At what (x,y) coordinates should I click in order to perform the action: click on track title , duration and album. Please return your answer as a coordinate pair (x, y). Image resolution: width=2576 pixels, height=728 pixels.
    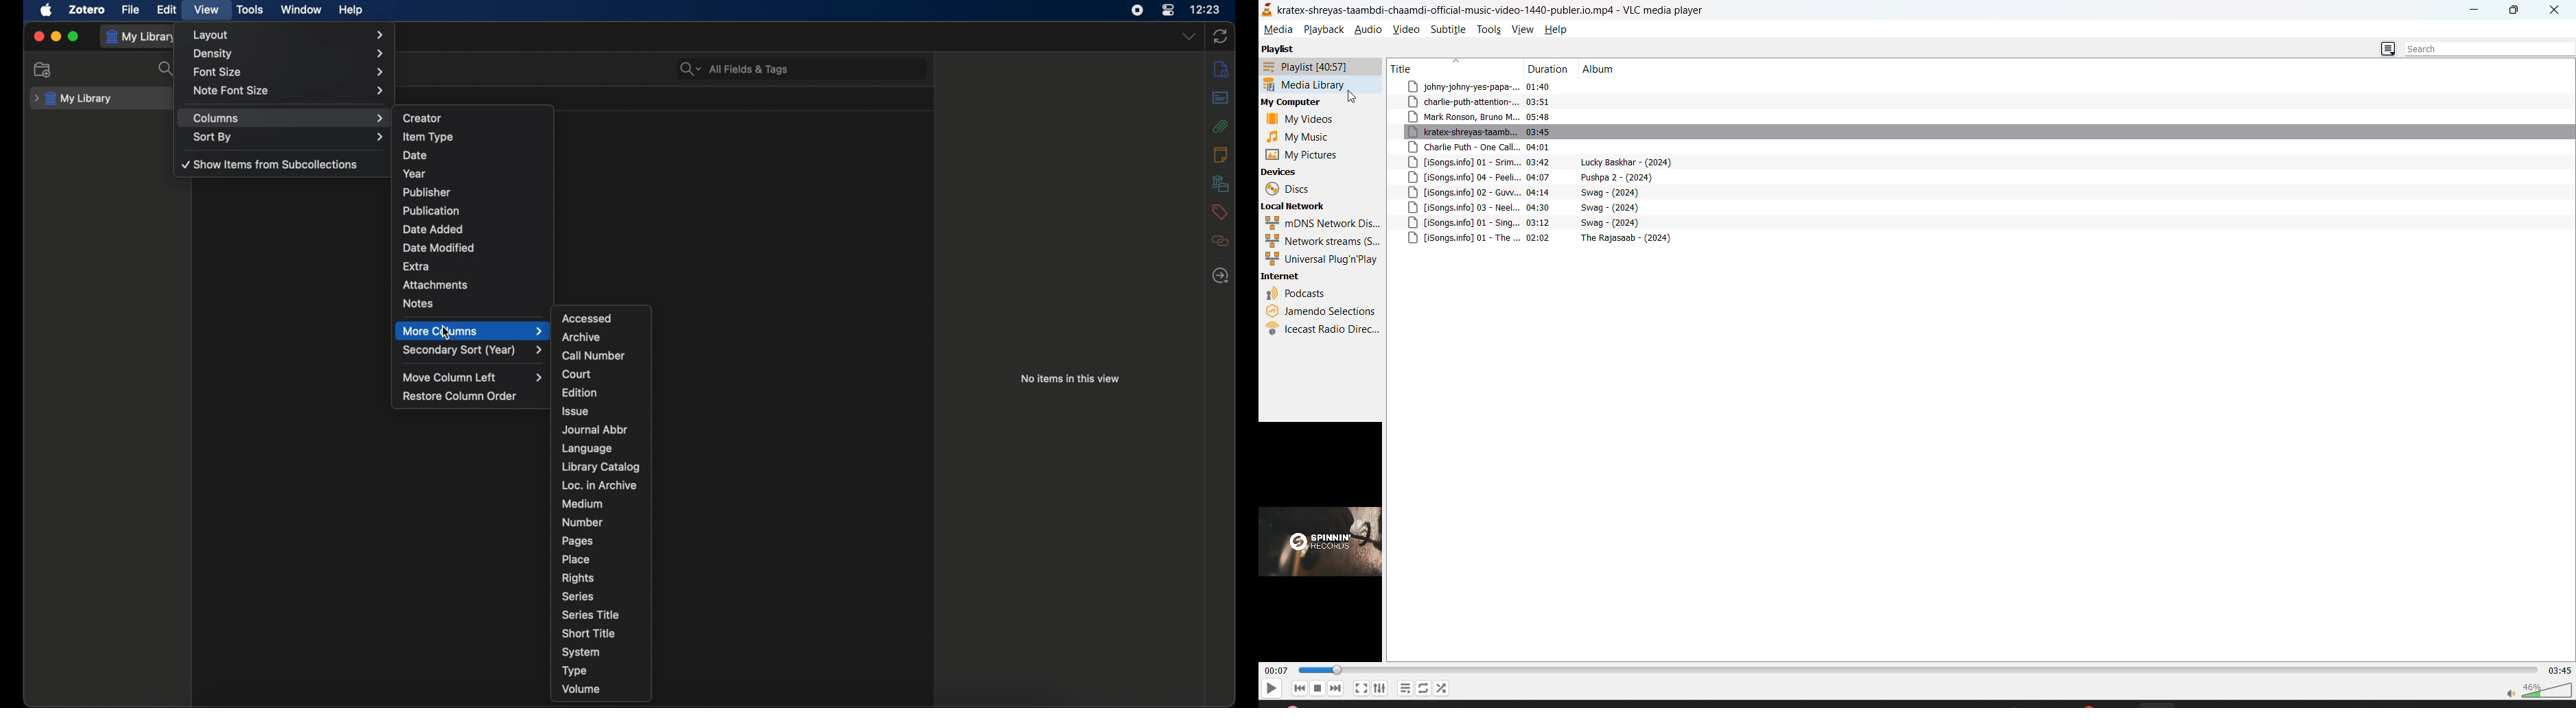
    Looking at the image, I should click on (1535, 86).